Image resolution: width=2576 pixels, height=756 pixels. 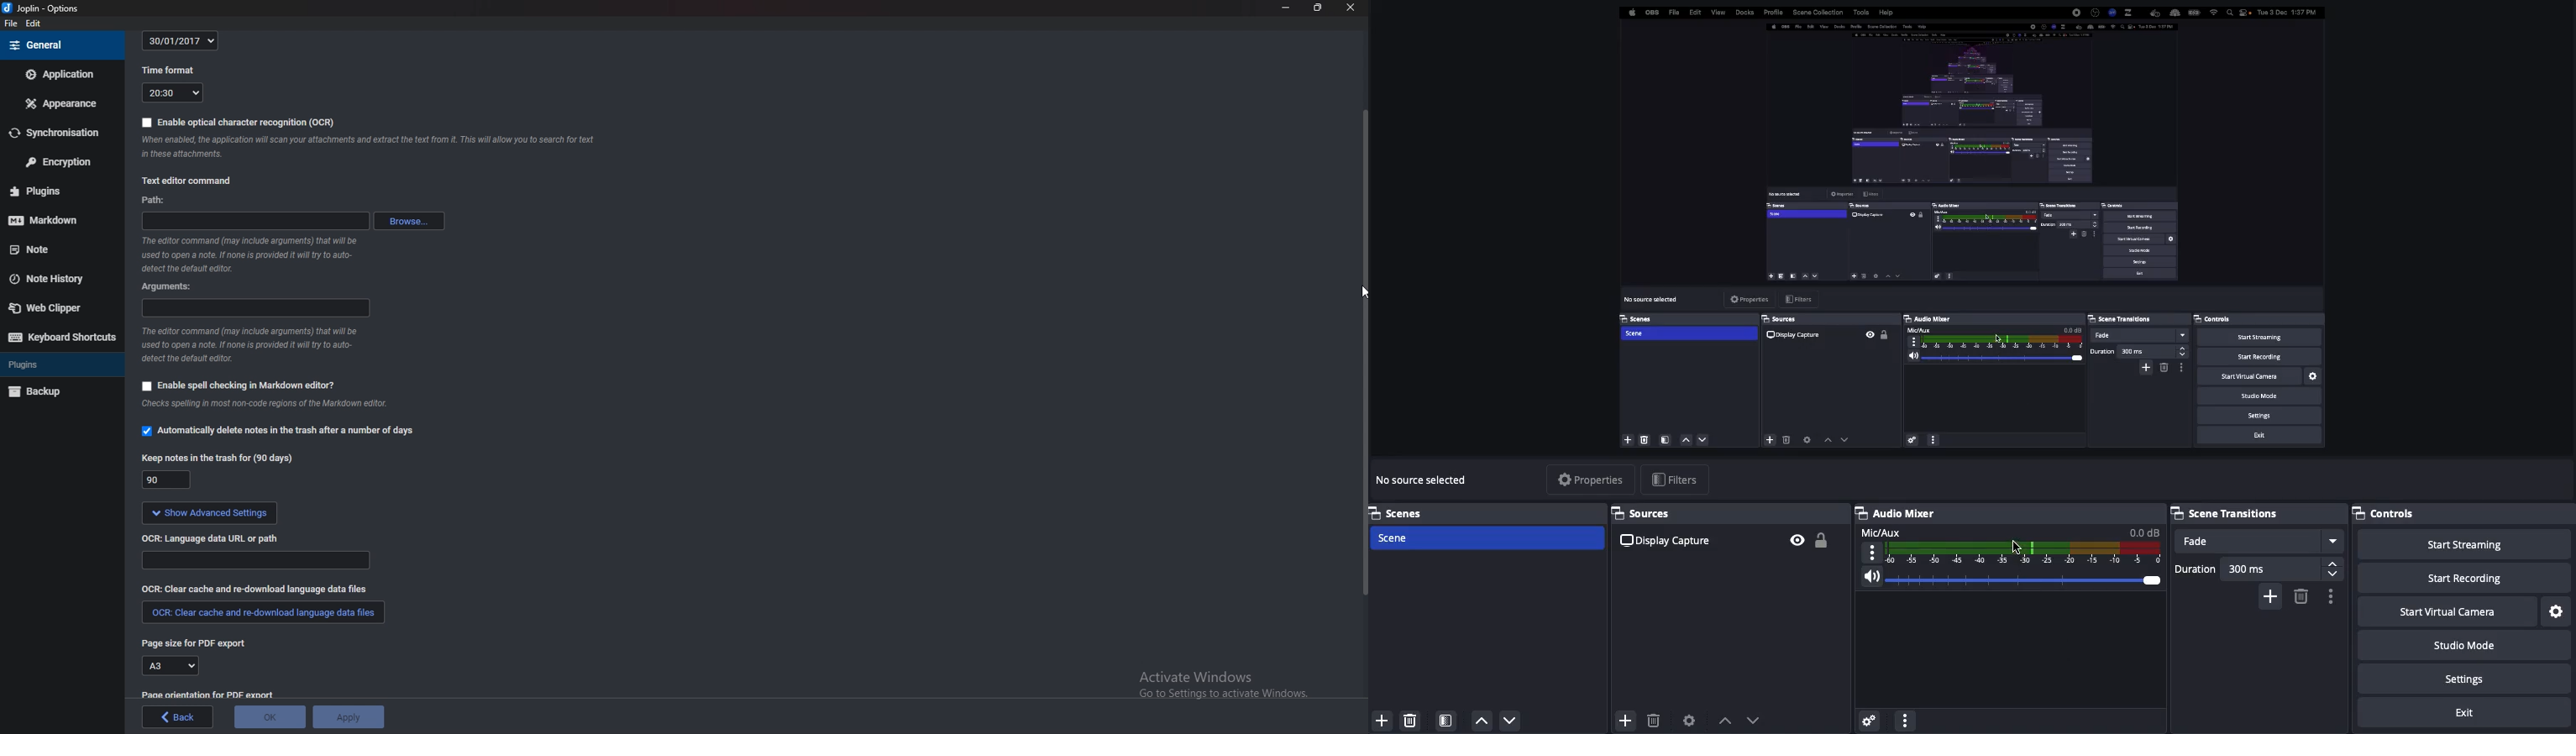 I want to click on 20:30, so click(x=172, y=93).